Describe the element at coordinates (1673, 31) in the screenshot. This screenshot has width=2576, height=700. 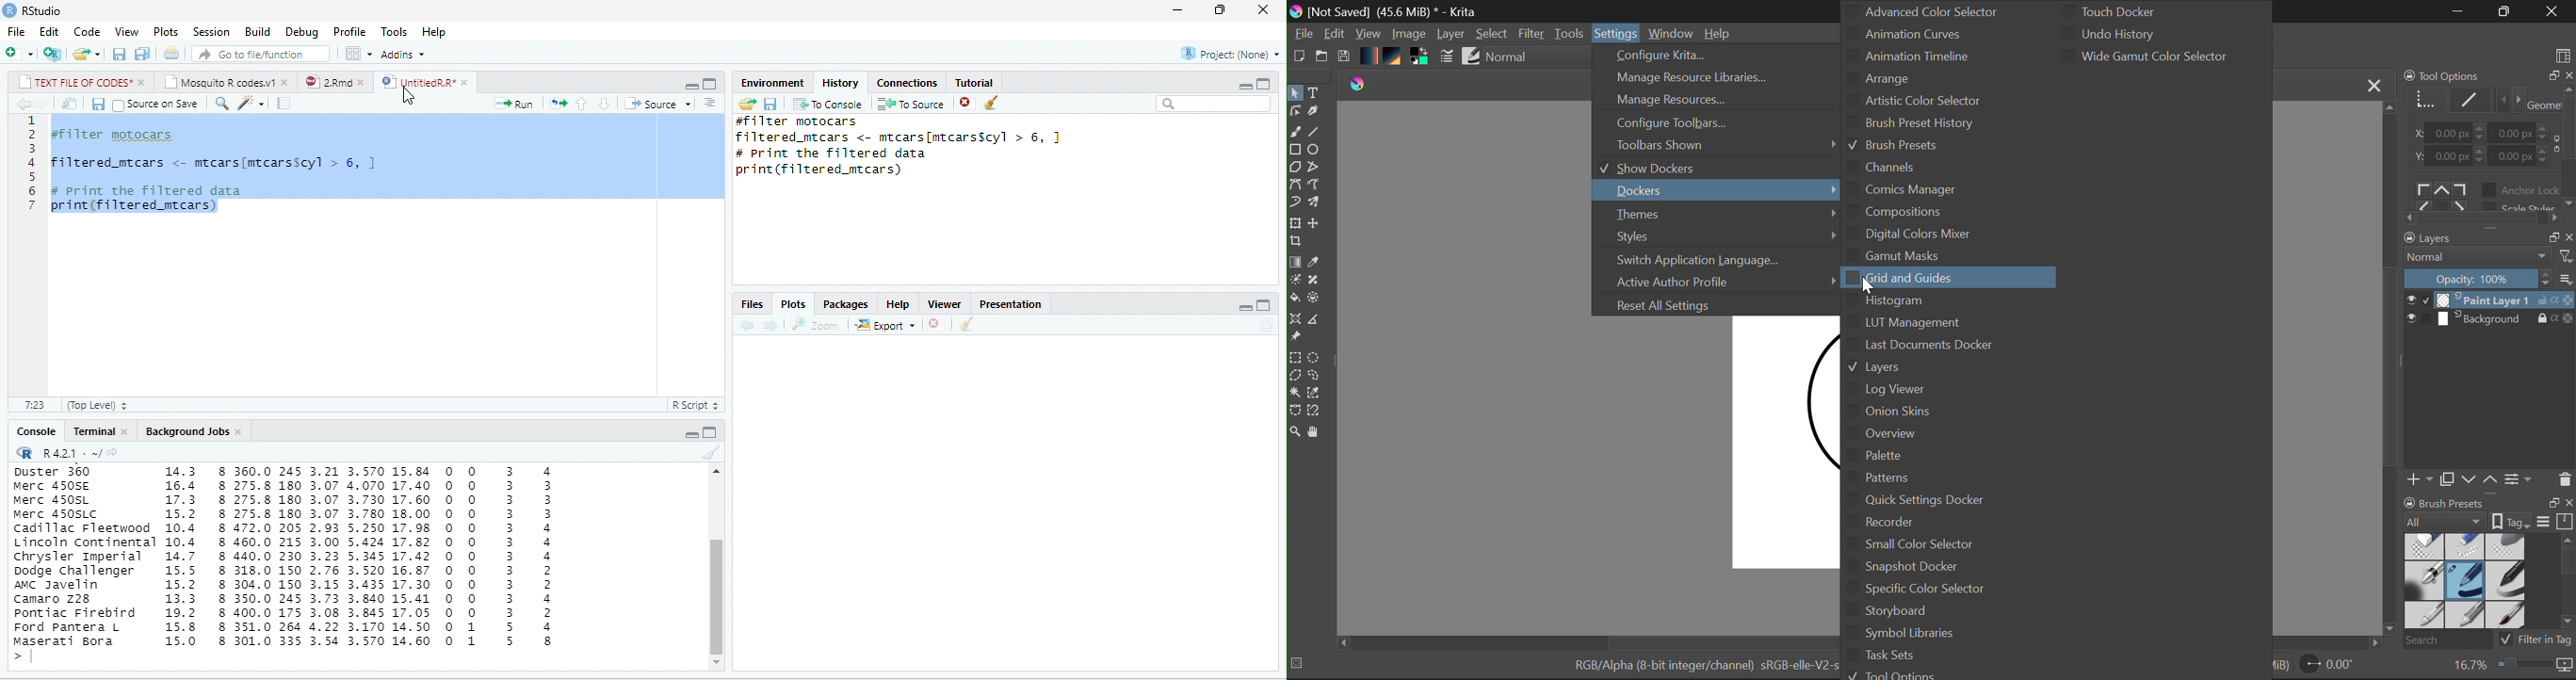
I see `Window` at that location.